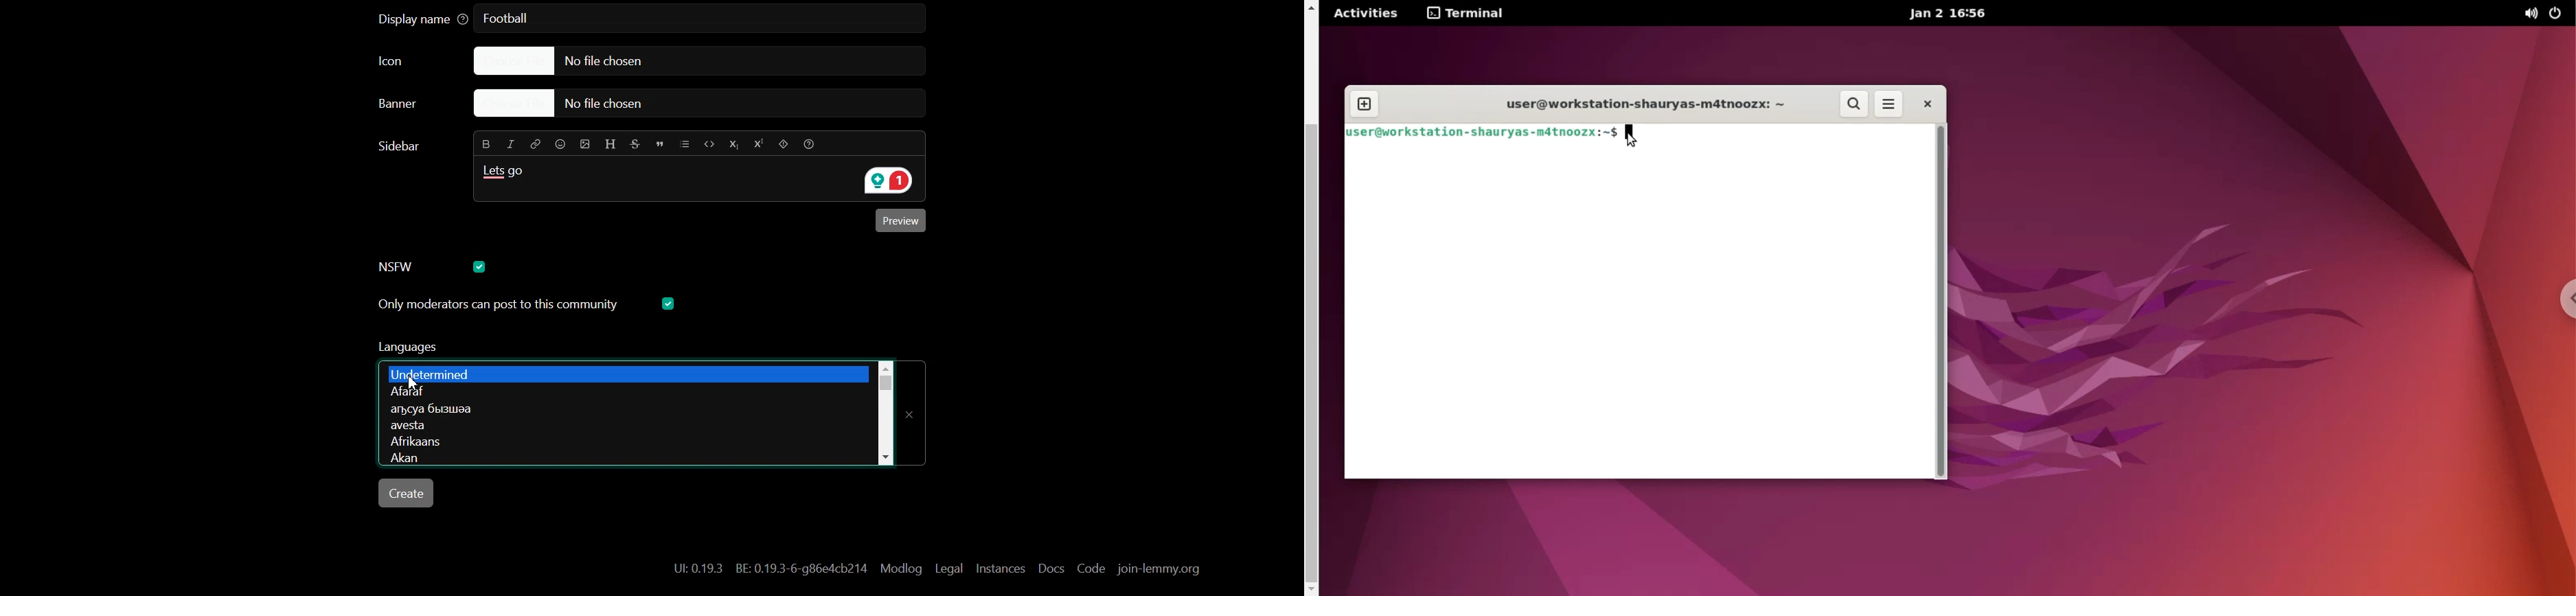 The height and width of the screenshot is (616, 2576). What do you see at coordinates (661, 143) in the screenshot?
I see `Quote` at bounding box center [661, 143].